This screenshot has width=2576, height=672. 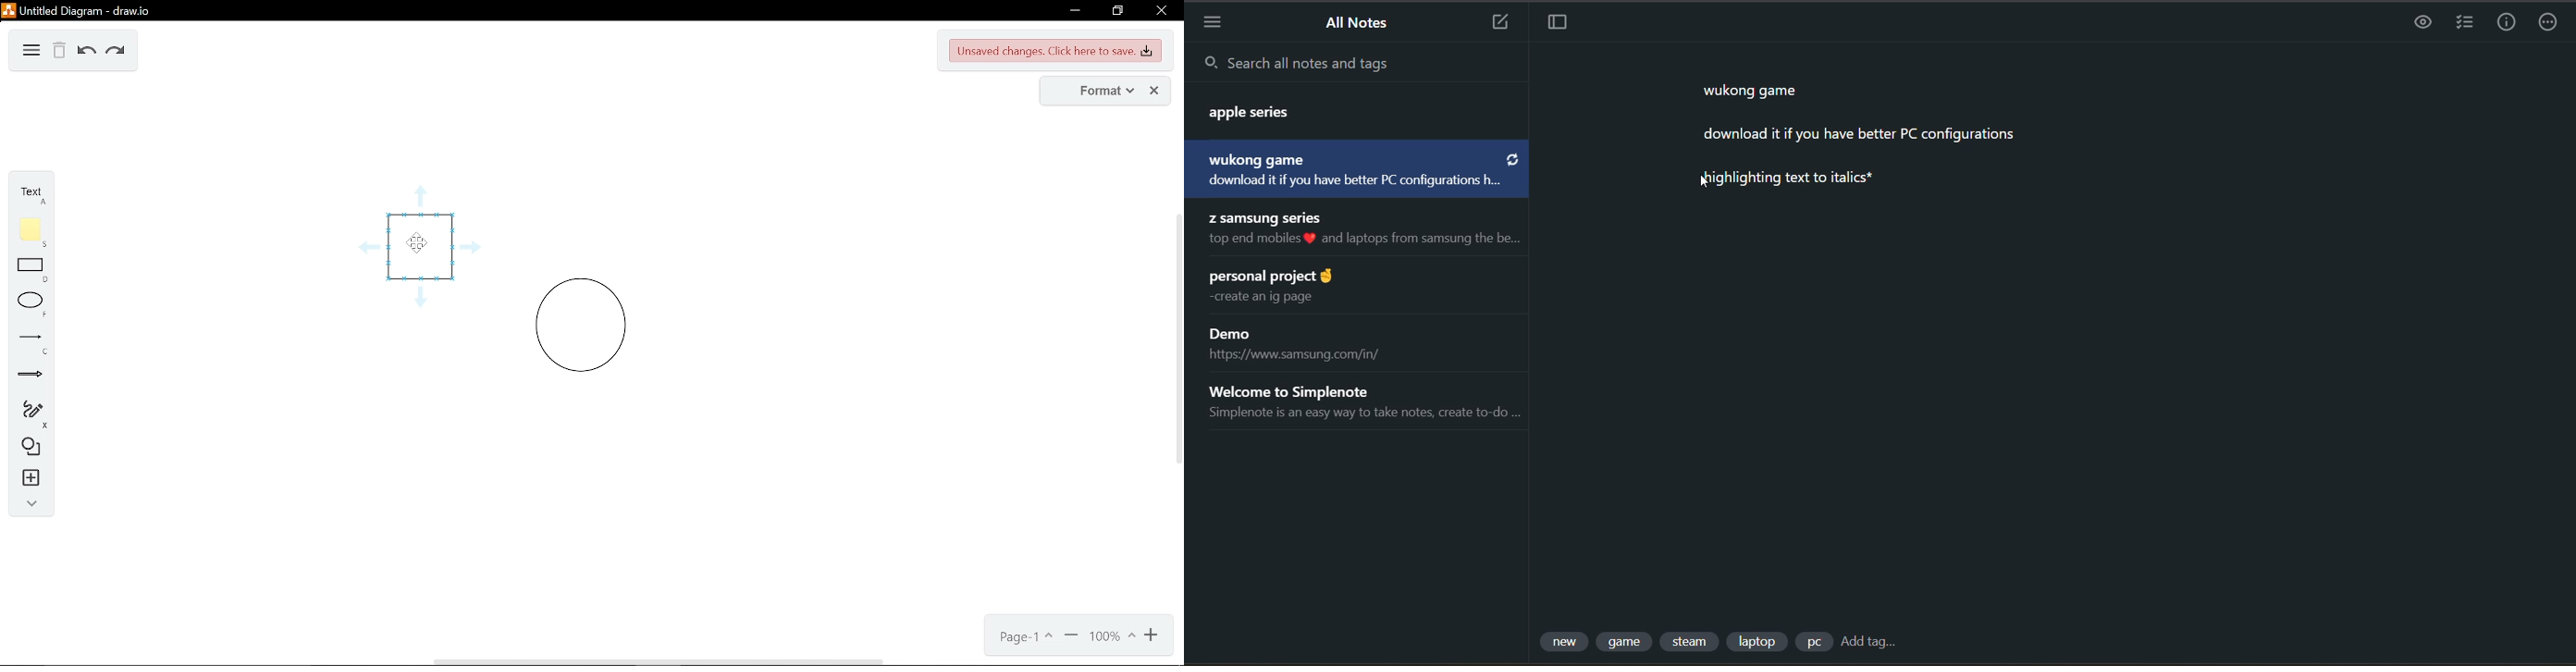 I want to click on data from current note, so click(x=1857, y=145).